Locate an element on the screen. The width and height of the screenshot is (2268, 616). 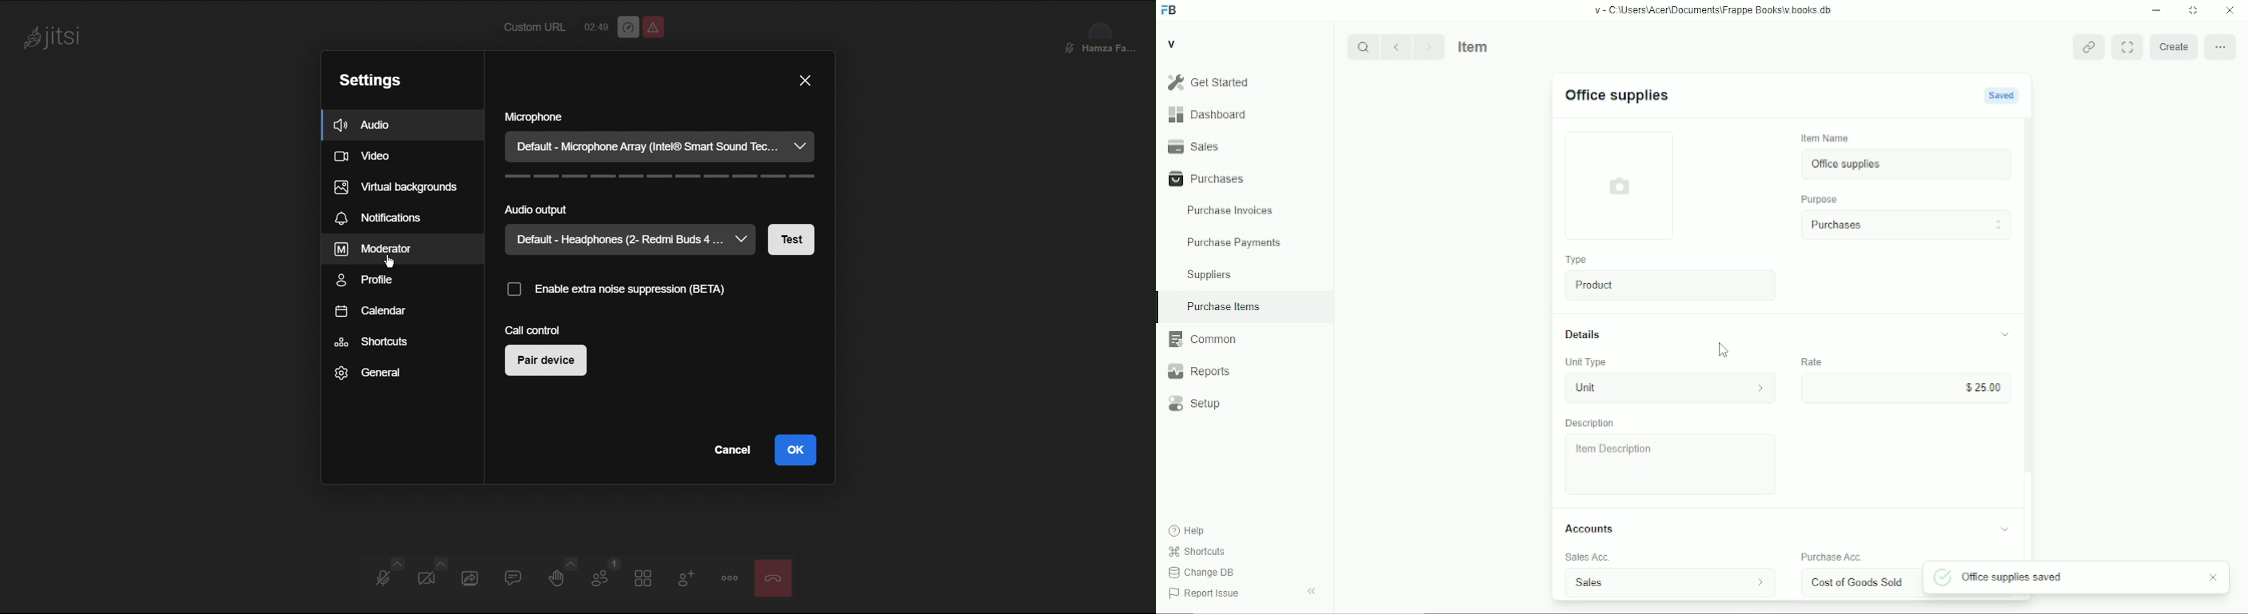
FB is located at coordinates (1170, 11).